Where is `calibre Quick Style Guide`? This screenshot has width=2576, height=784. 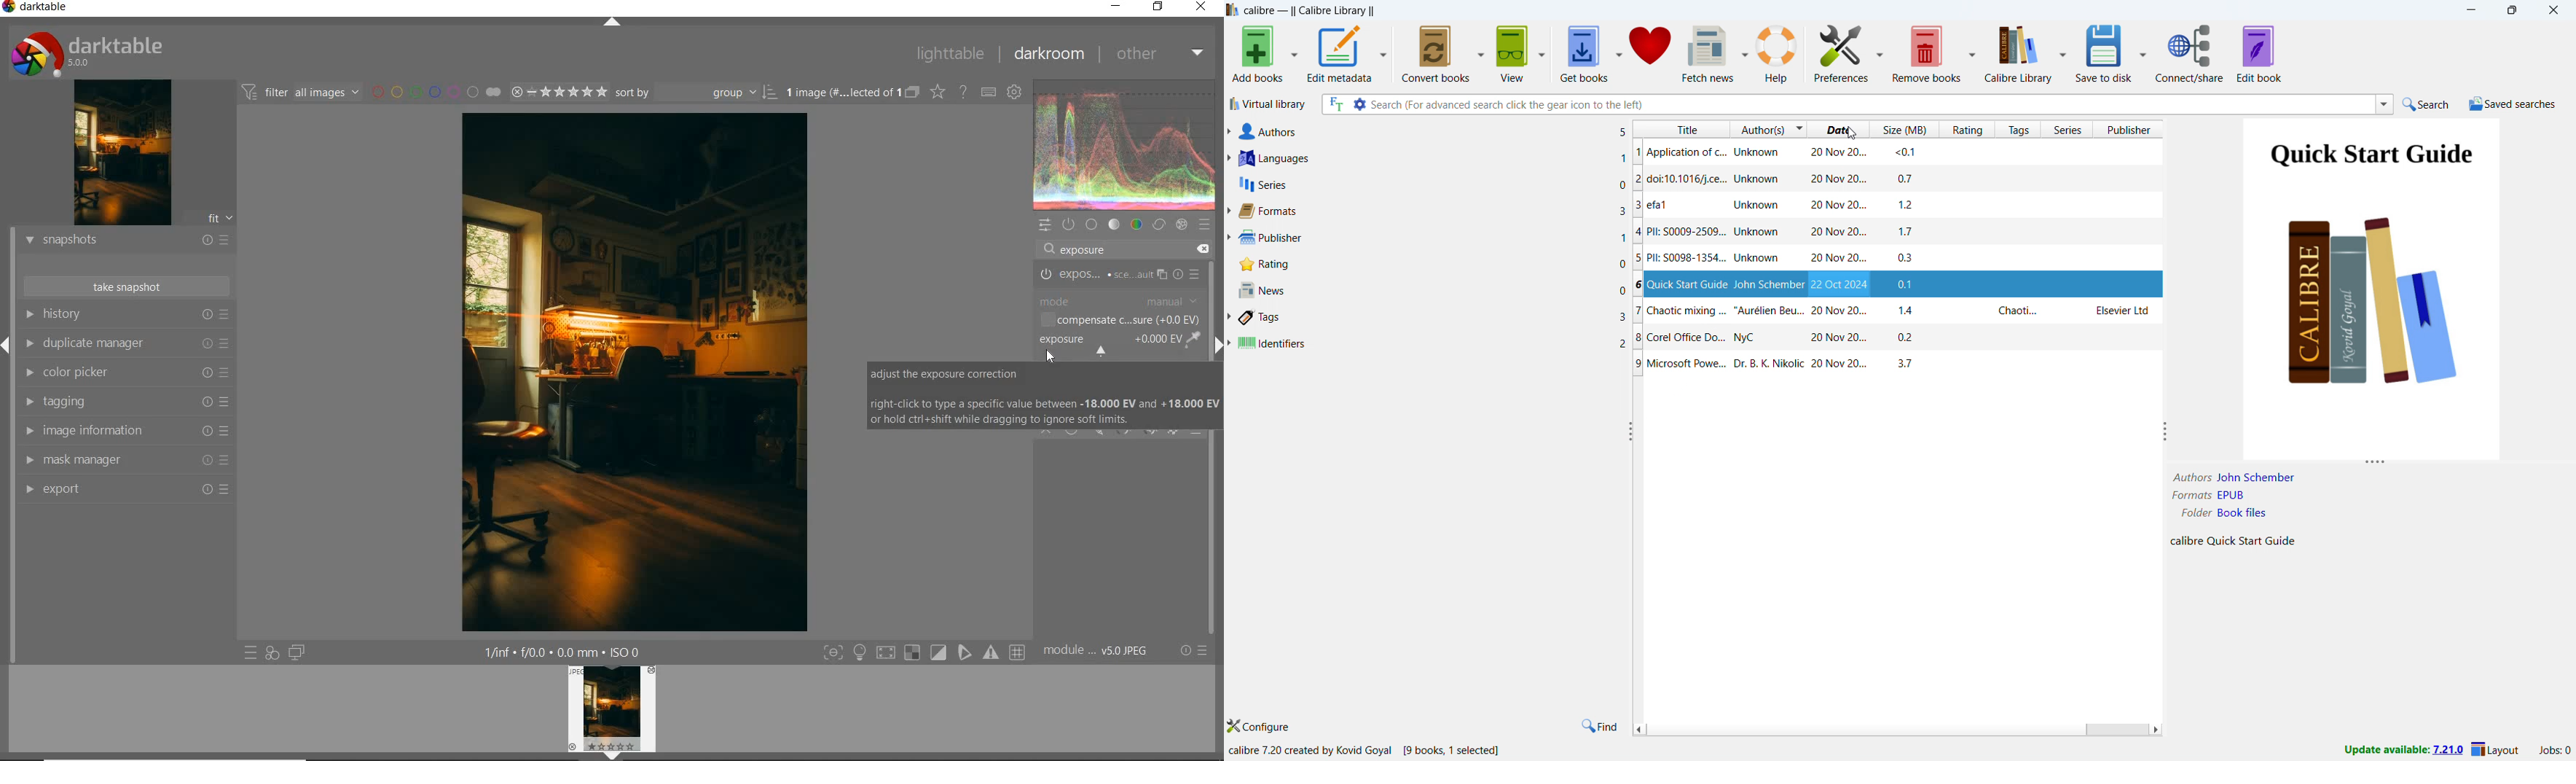 calibre Quick Style Guide is located at coordinates (2233, 543).